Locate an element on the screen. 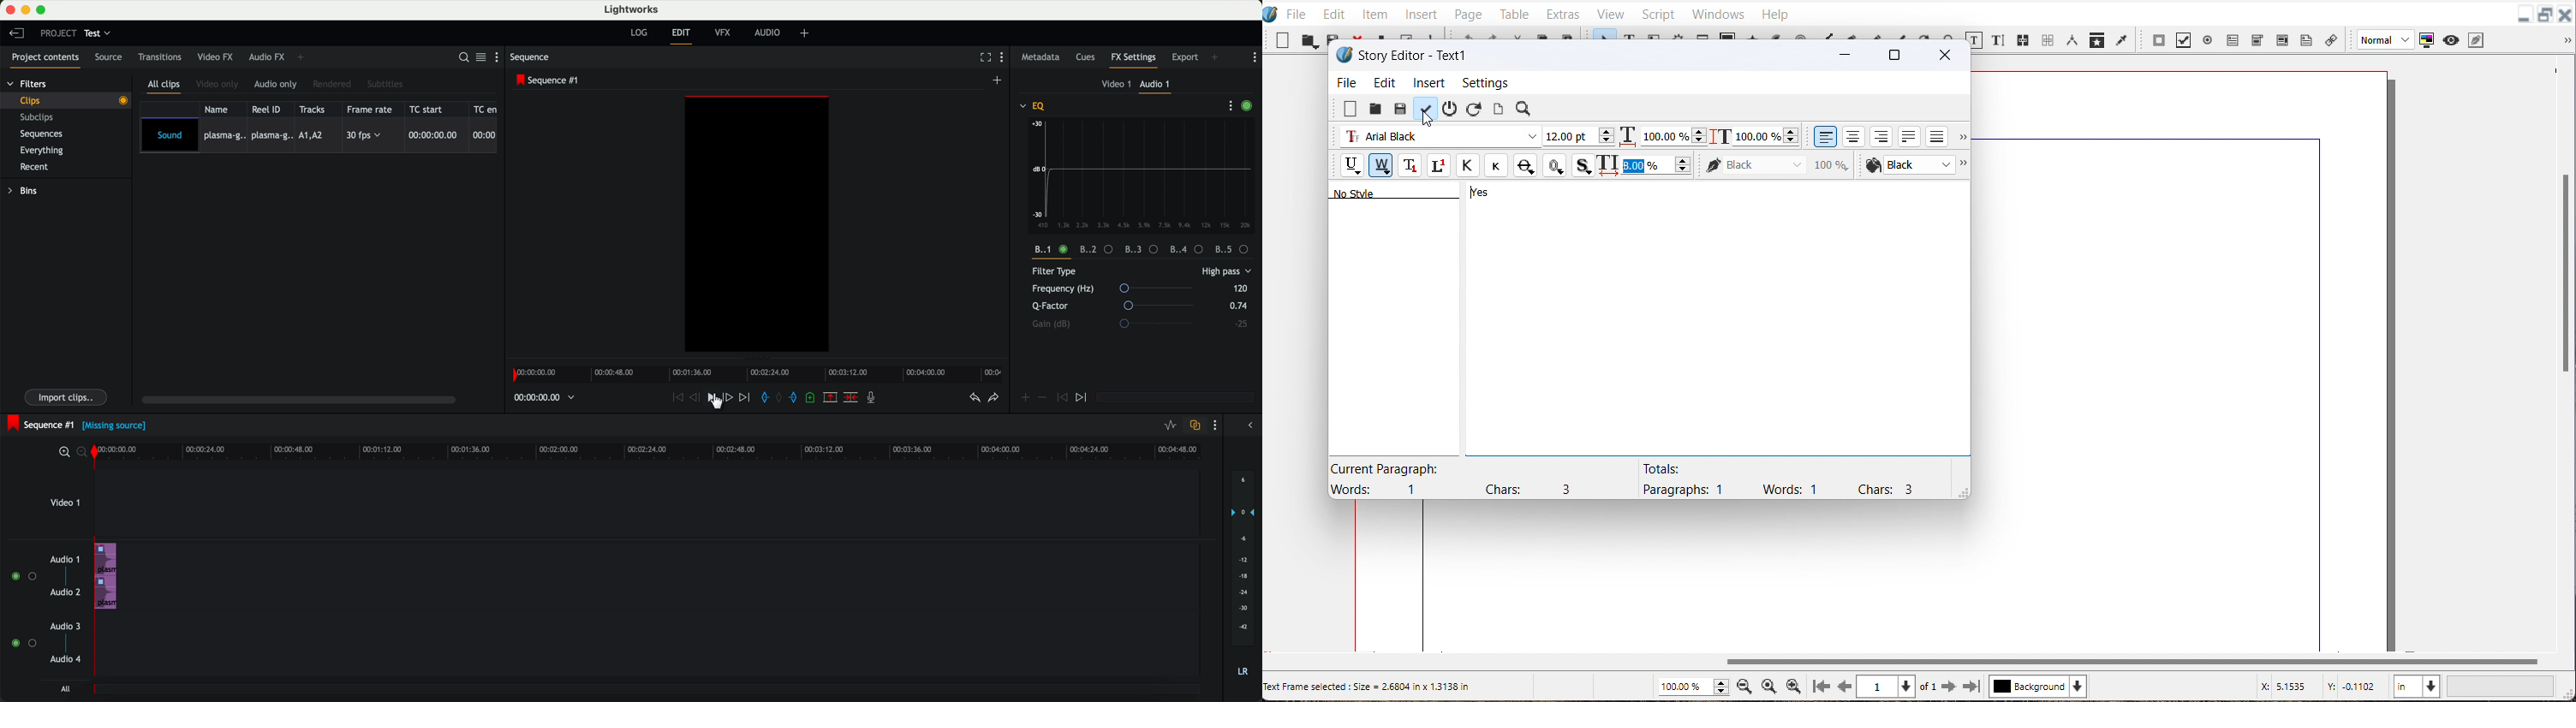 The image size is (2576, 728). leave is located at coordinates (18, 35).